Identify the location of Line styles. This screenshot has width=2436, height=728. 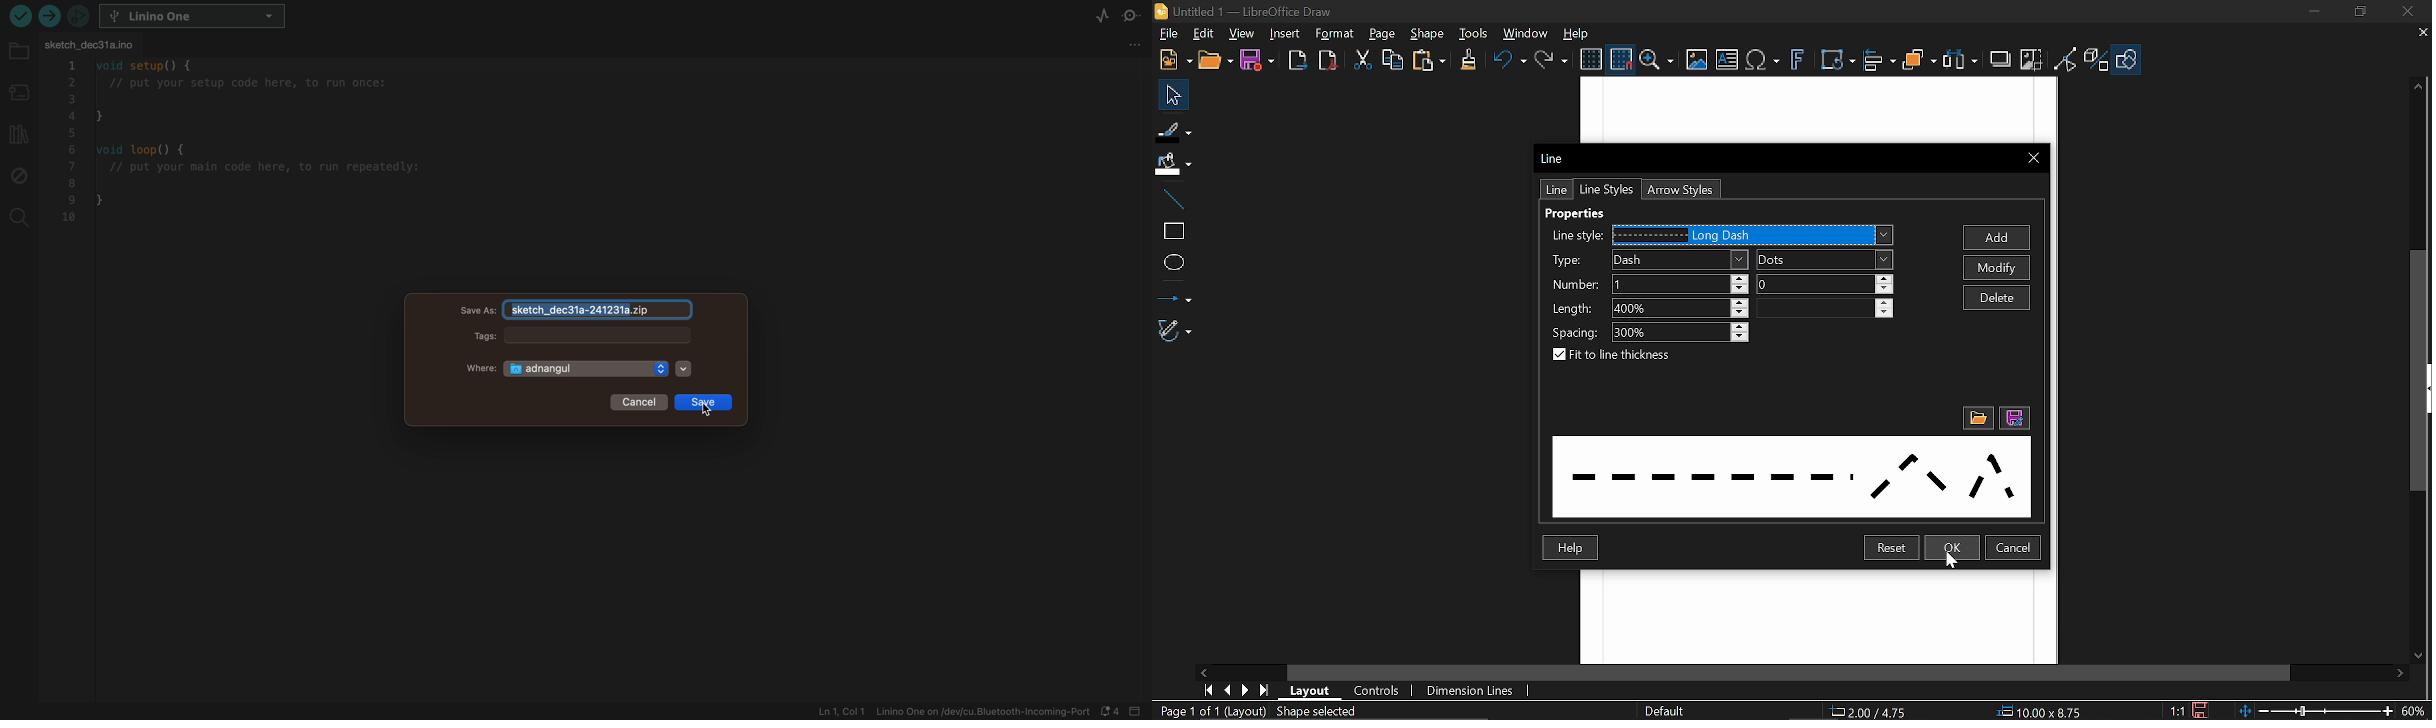
(1606, 189).